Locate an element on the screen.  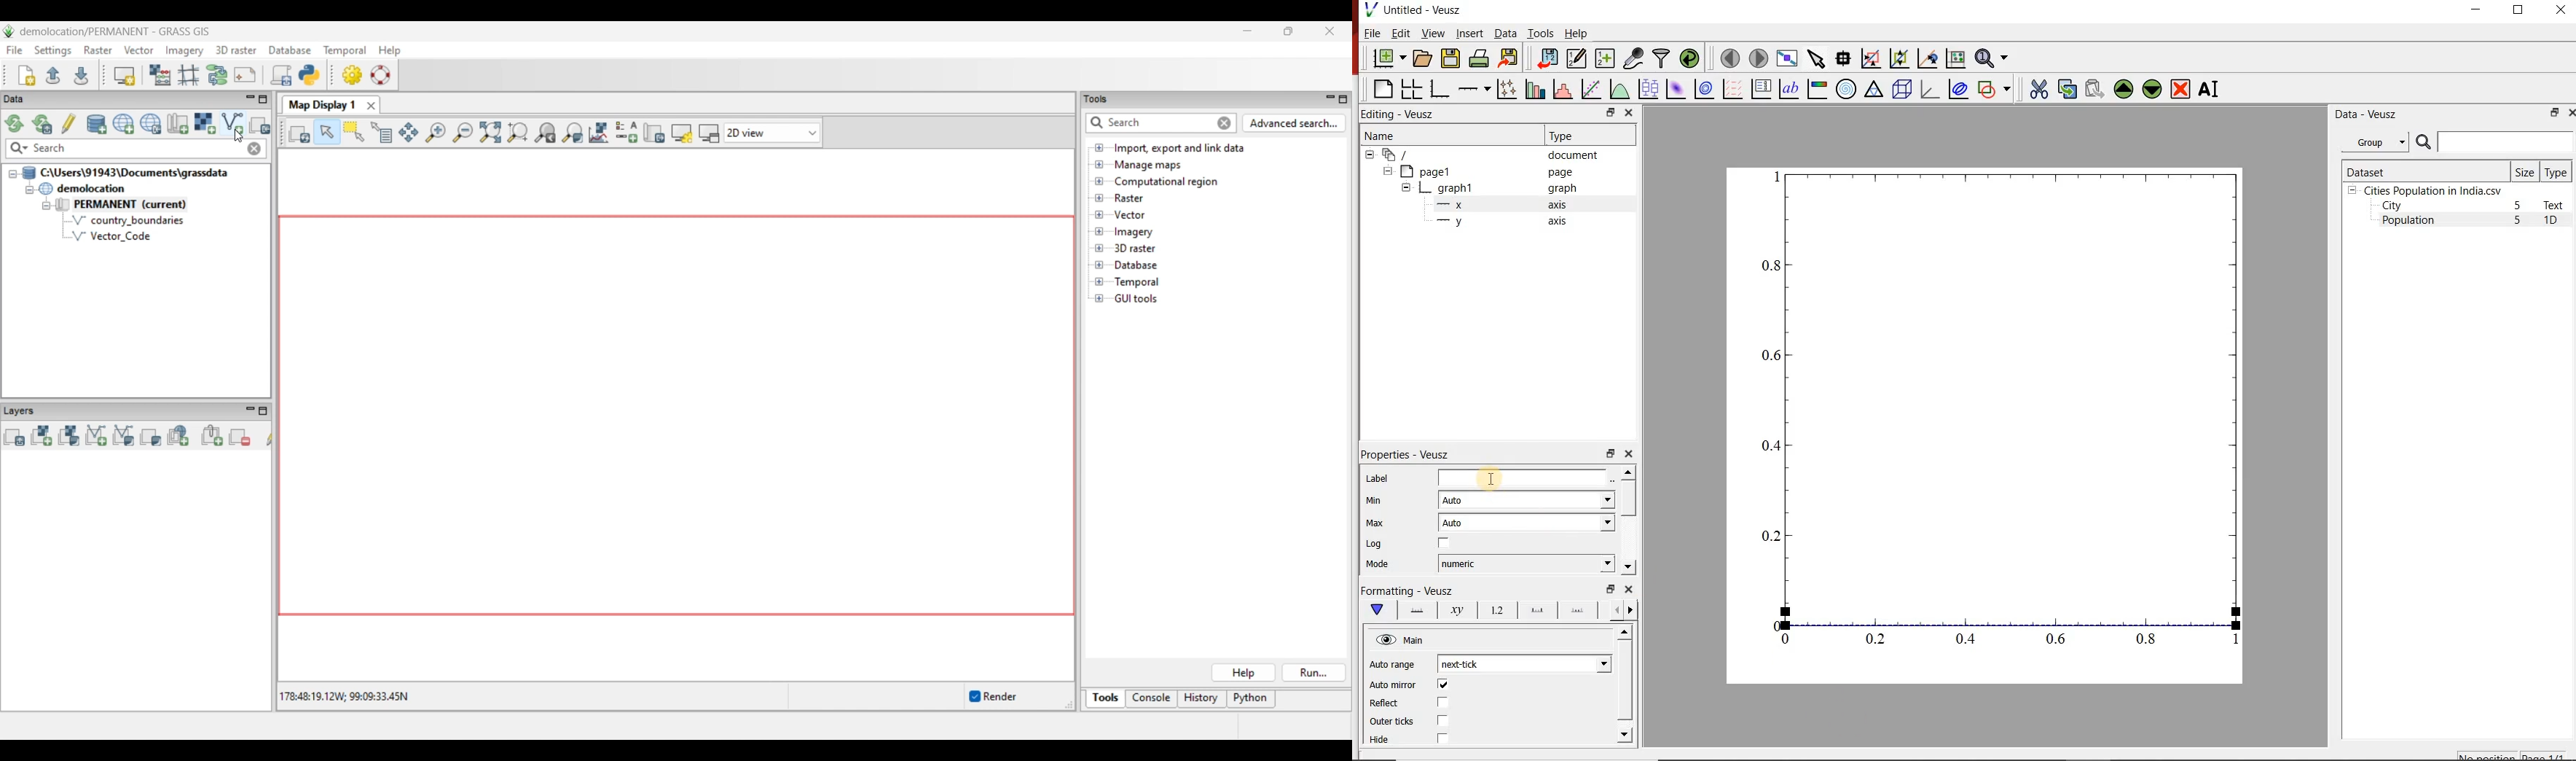
Population is located at coordinates (2408, 222).